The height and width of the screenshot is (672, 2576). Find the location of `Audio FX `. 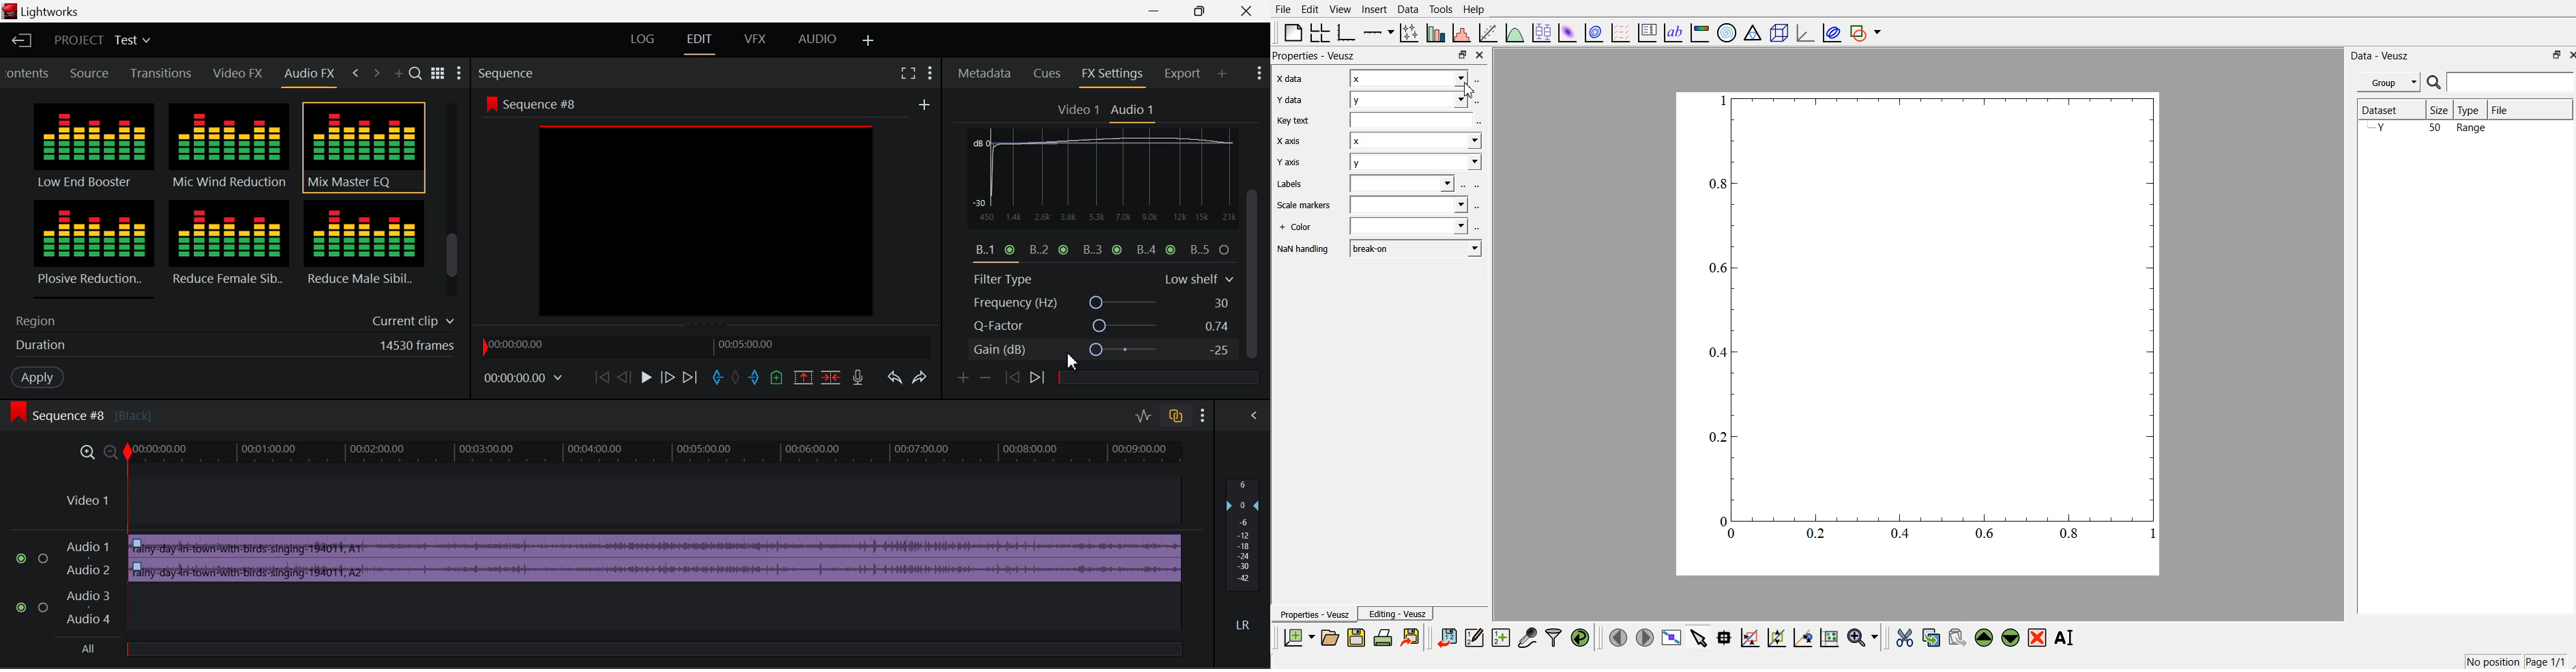

Audio FX  is located at coordinates (310, 74).